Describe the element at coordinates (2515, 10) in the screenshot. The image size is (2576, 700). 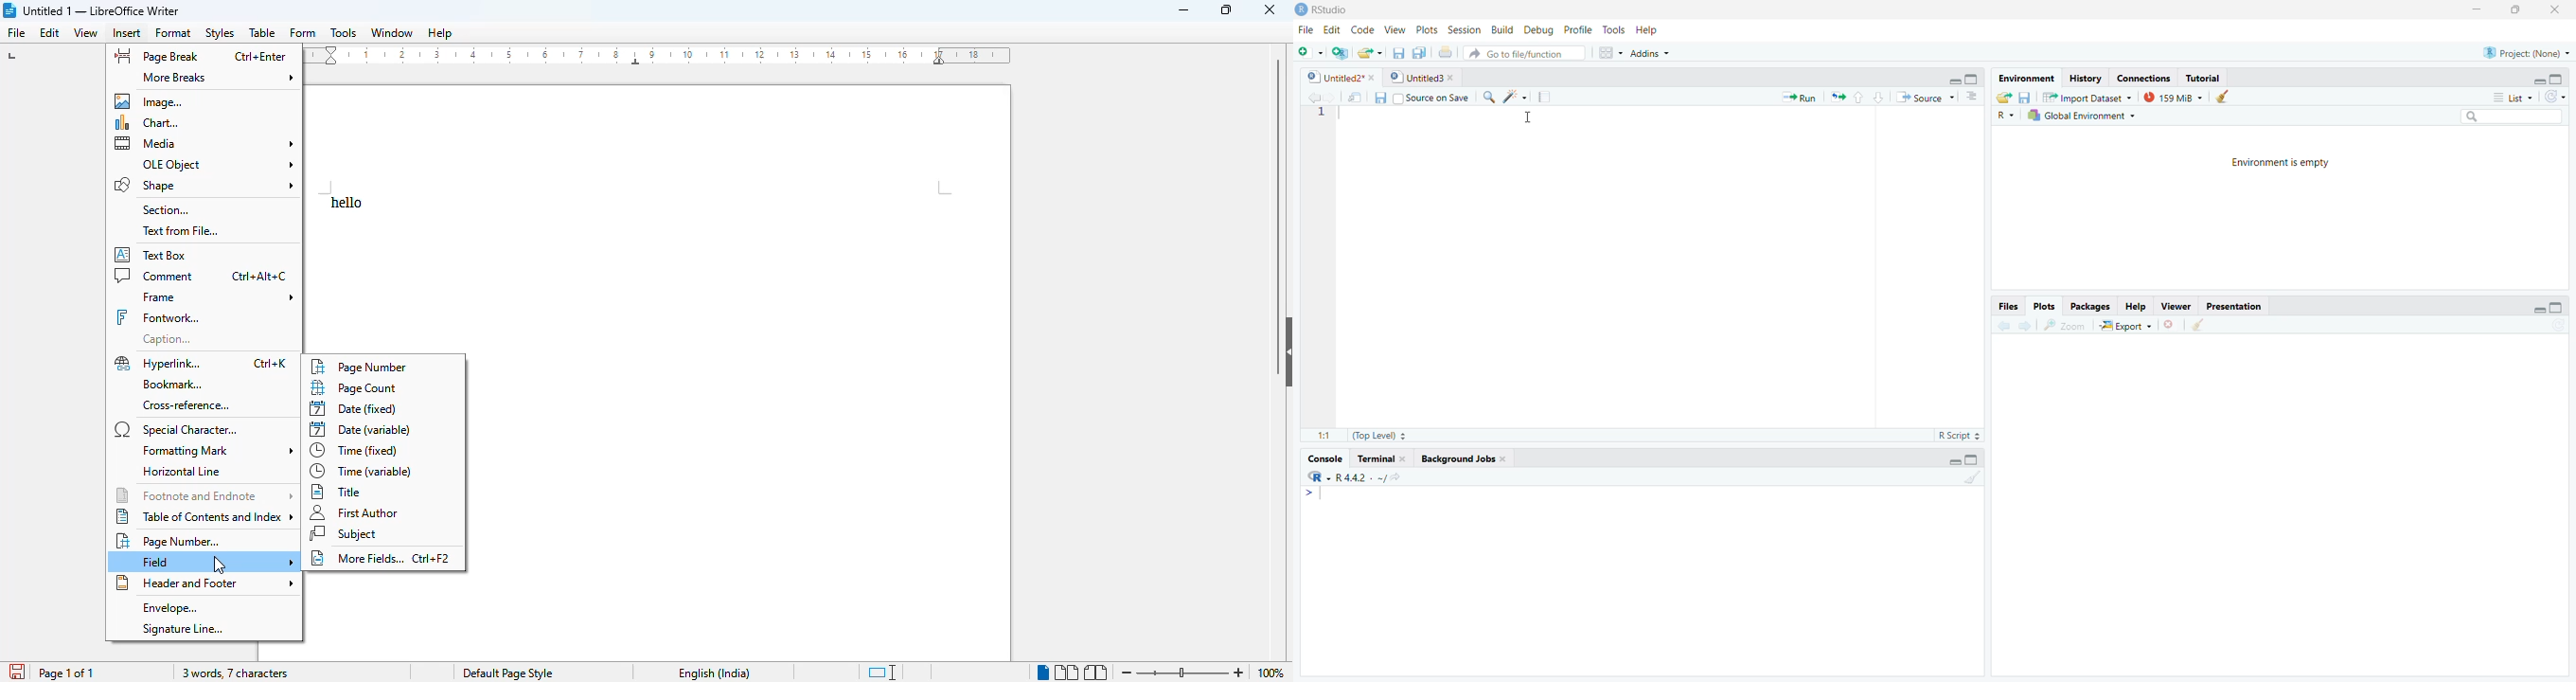
I see `Restore Down` at that location.